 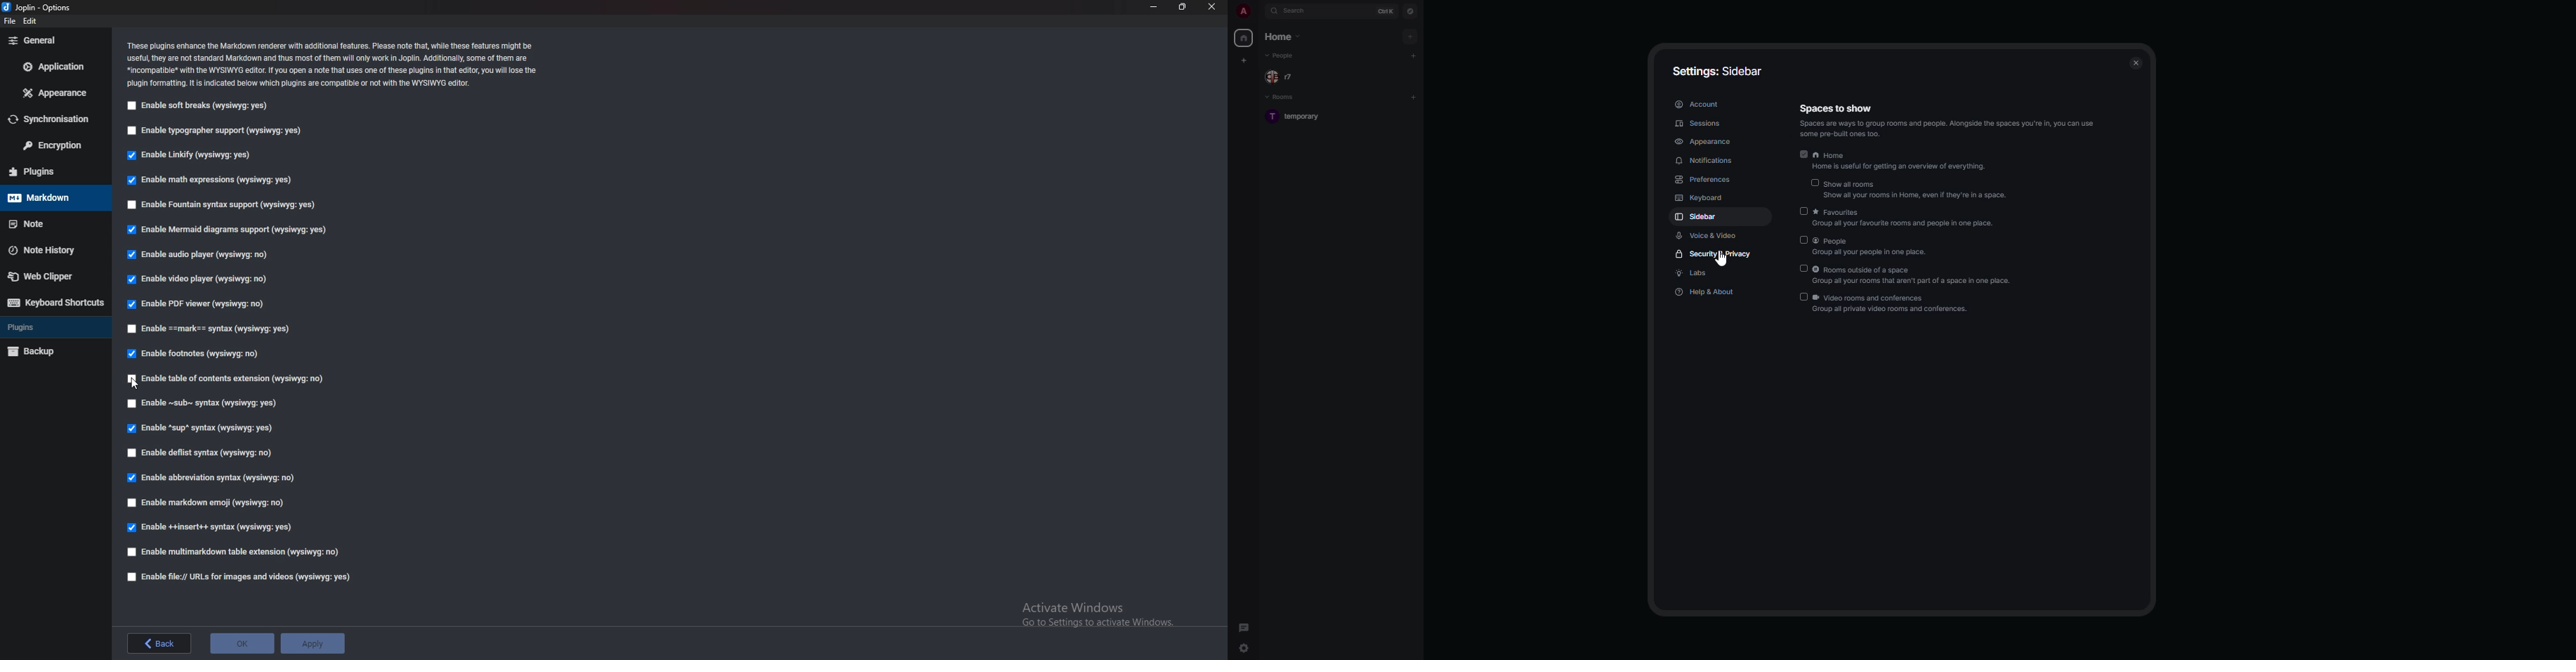 I want to click on ‘These plugins enhance the Markdown renderer with additional features. Please note that, while these features might be
useful, they are not standard Markdown and thus most of them will only work in Joplin. Additionally, Some of them are
*incompatible* with the WYSIWYG editor. If ou open a note that uses one of these plugins in that editor, you will lose the
plugin formatting. It is indicated below which plugins are compatible or not with the WYSIWYG editor., so click(x=335, y=64).